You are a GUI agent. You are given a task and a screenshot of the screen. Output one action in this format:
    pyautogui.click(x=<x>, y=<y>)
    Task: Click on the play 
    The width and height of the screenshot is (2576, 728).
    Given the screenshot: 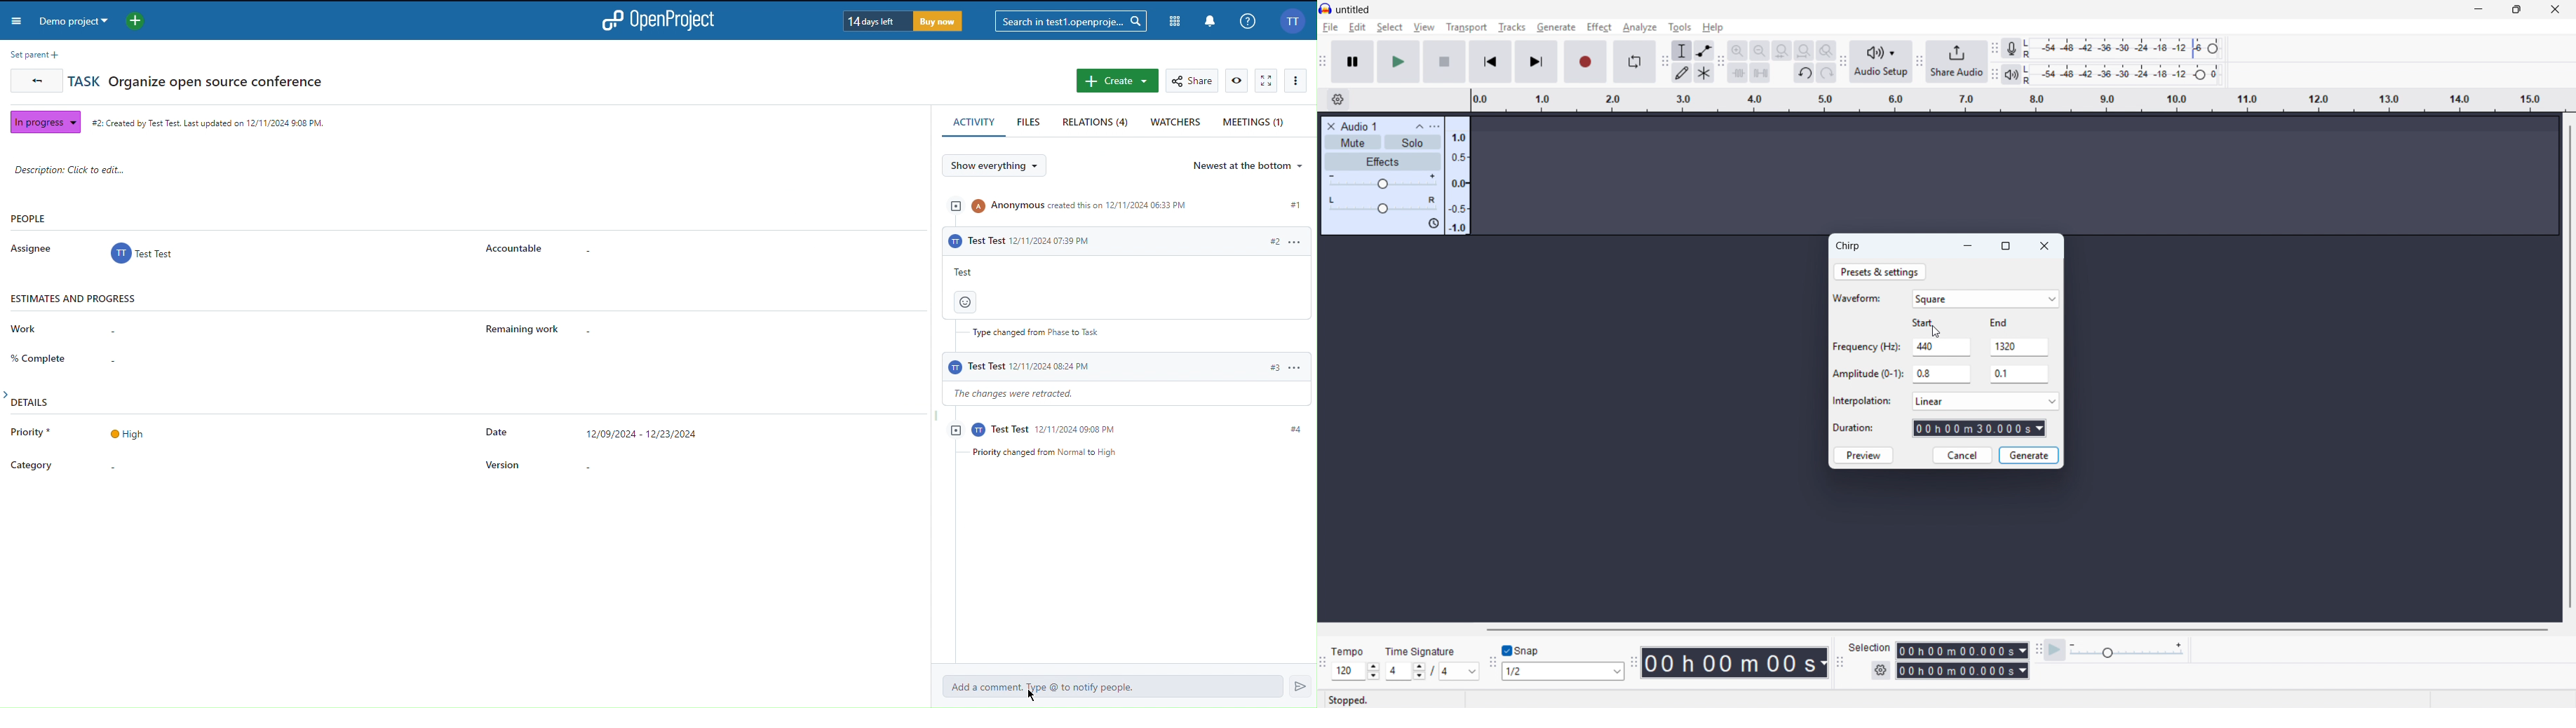 What is the action you would take?
    pyautogui.click(x=1398, y=62)
    